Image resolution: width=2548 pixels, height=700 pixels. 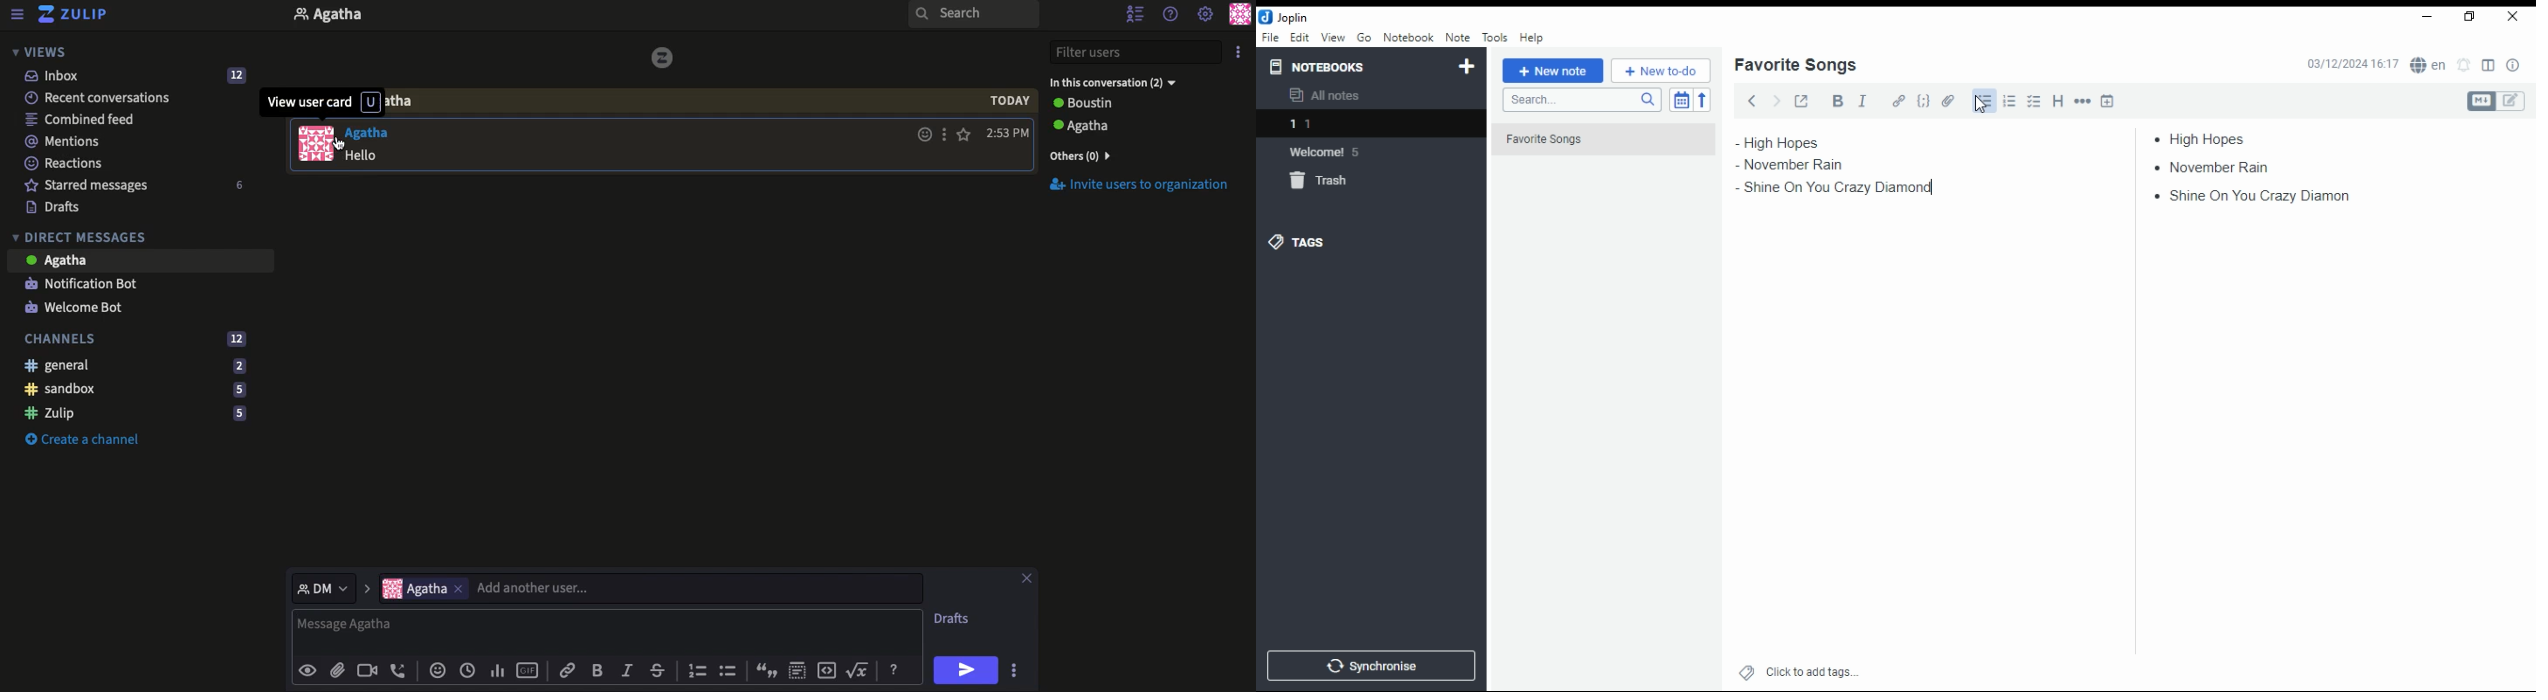 What do you see at coordinates (471, 670) in the screenshot?
I see `Add global time` at bounding box center [471, 670].